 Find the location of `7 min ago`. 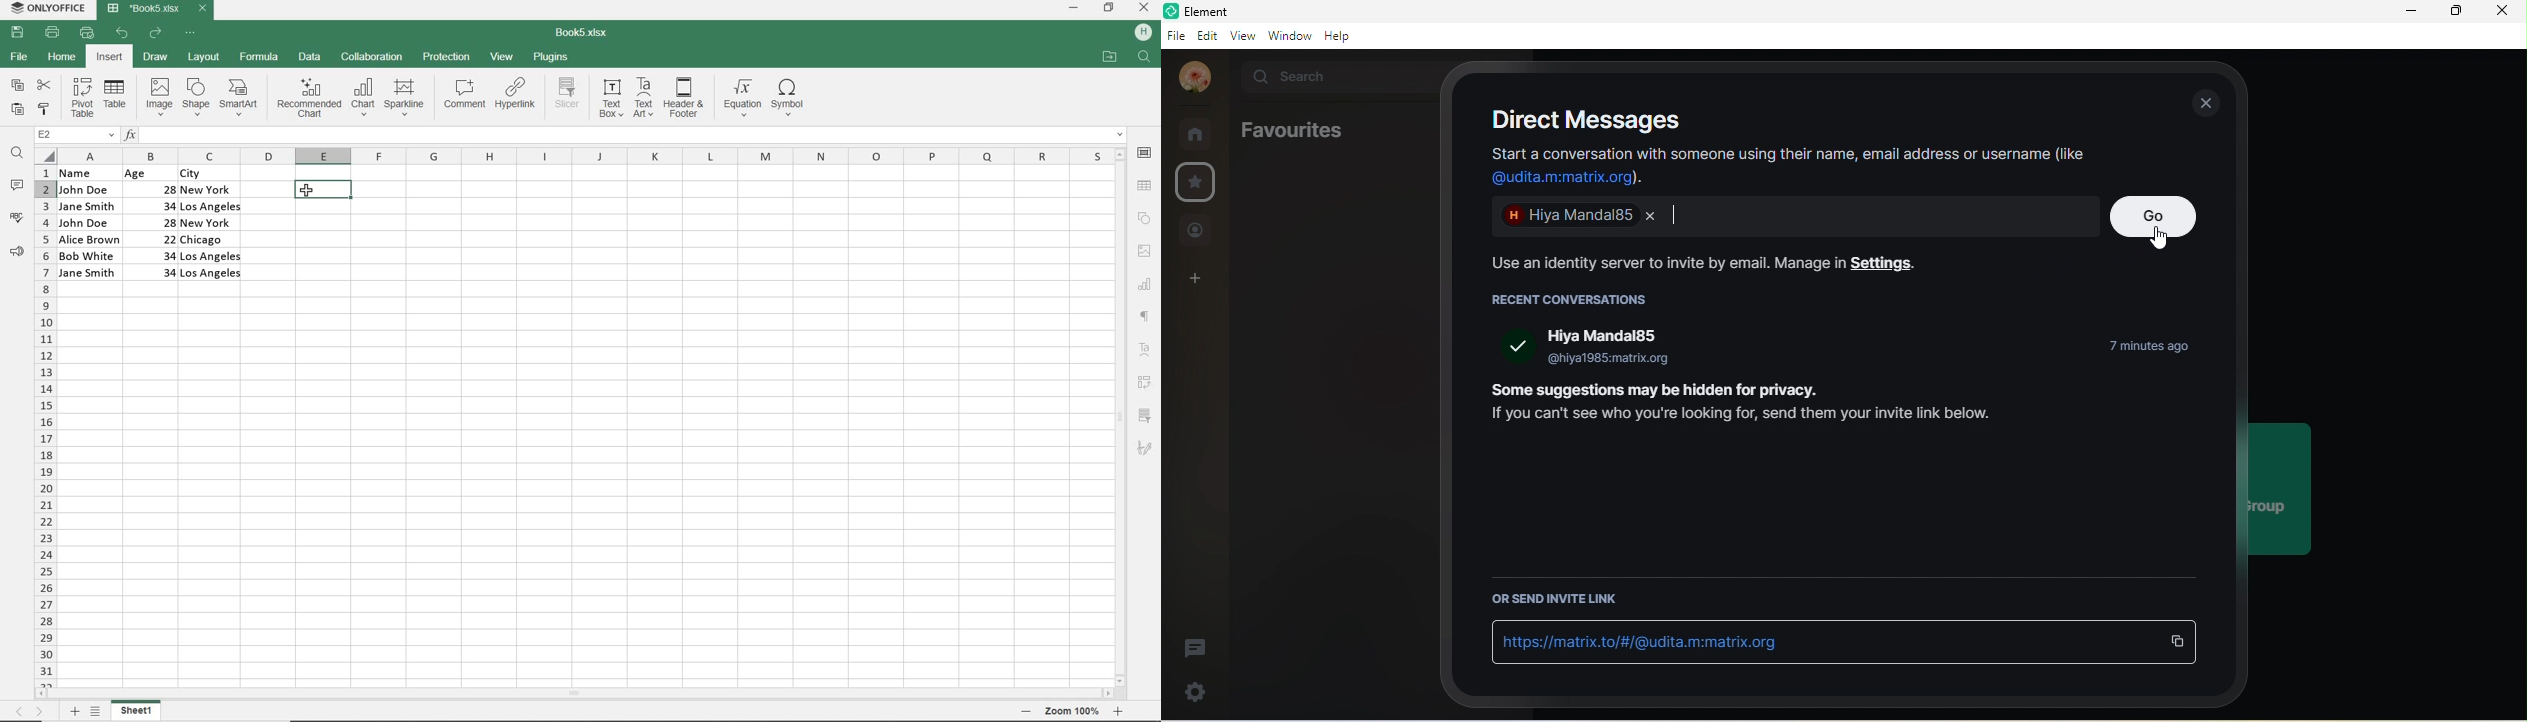

7 min ago is located at coordinates (2135, 347).